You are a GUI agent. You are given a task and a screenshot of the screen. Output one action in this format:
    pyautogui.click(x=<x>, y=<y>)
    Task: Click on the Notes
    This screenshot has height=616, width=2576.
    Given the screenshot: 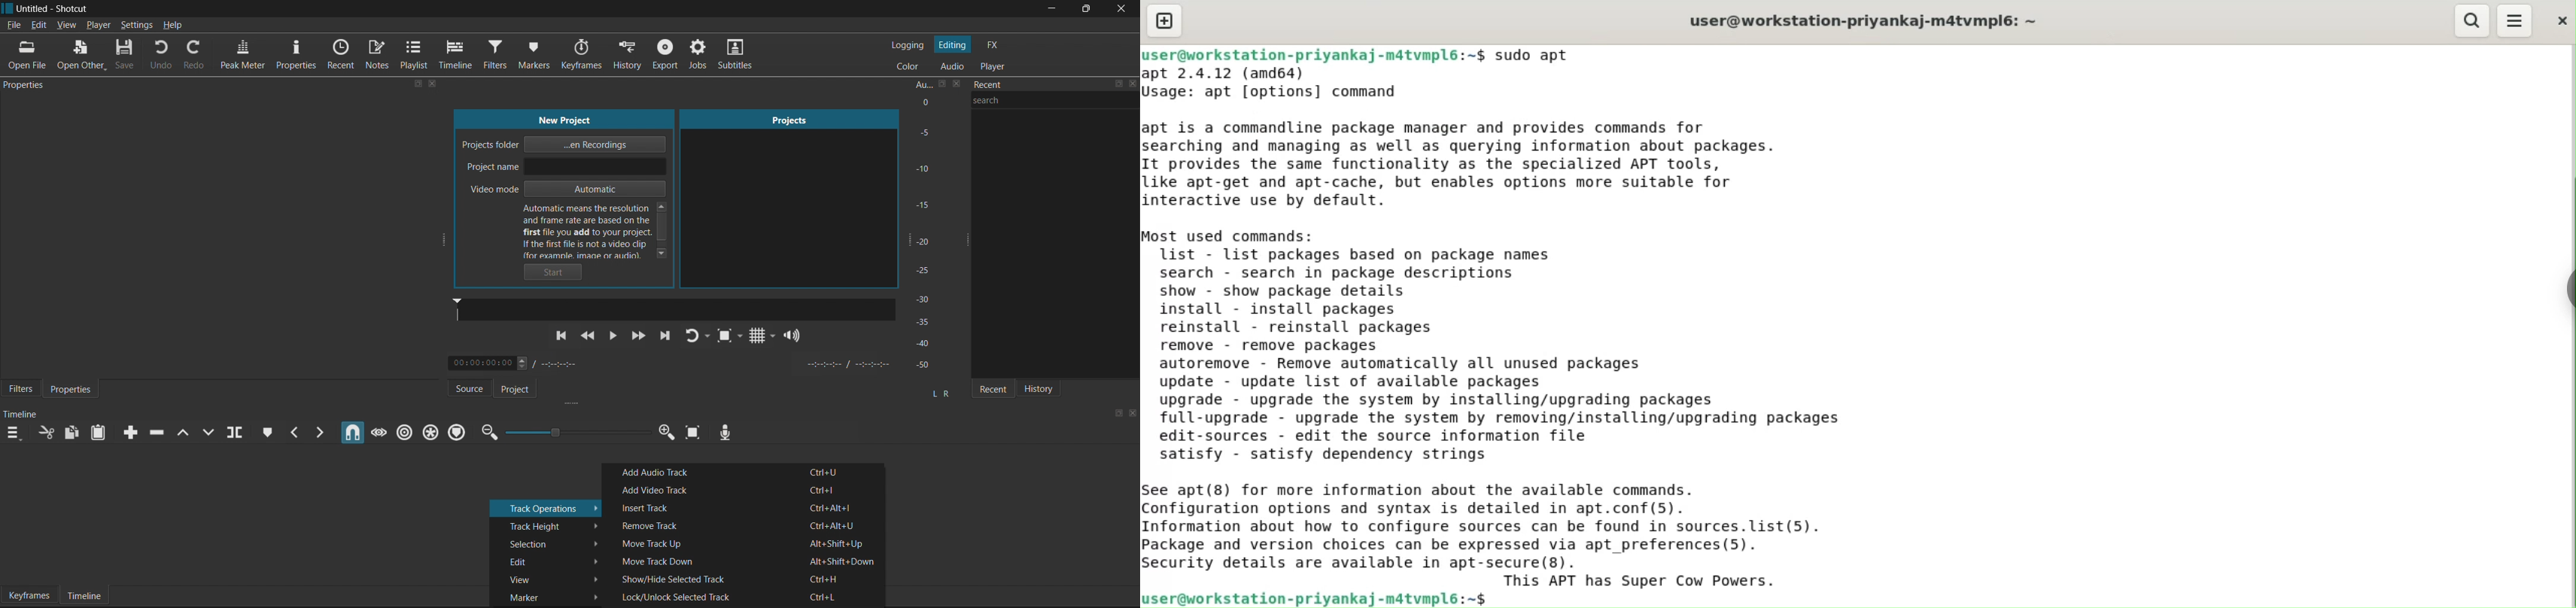 What is the action you would take?
    pyautogui.click(x=378, y=56)
    